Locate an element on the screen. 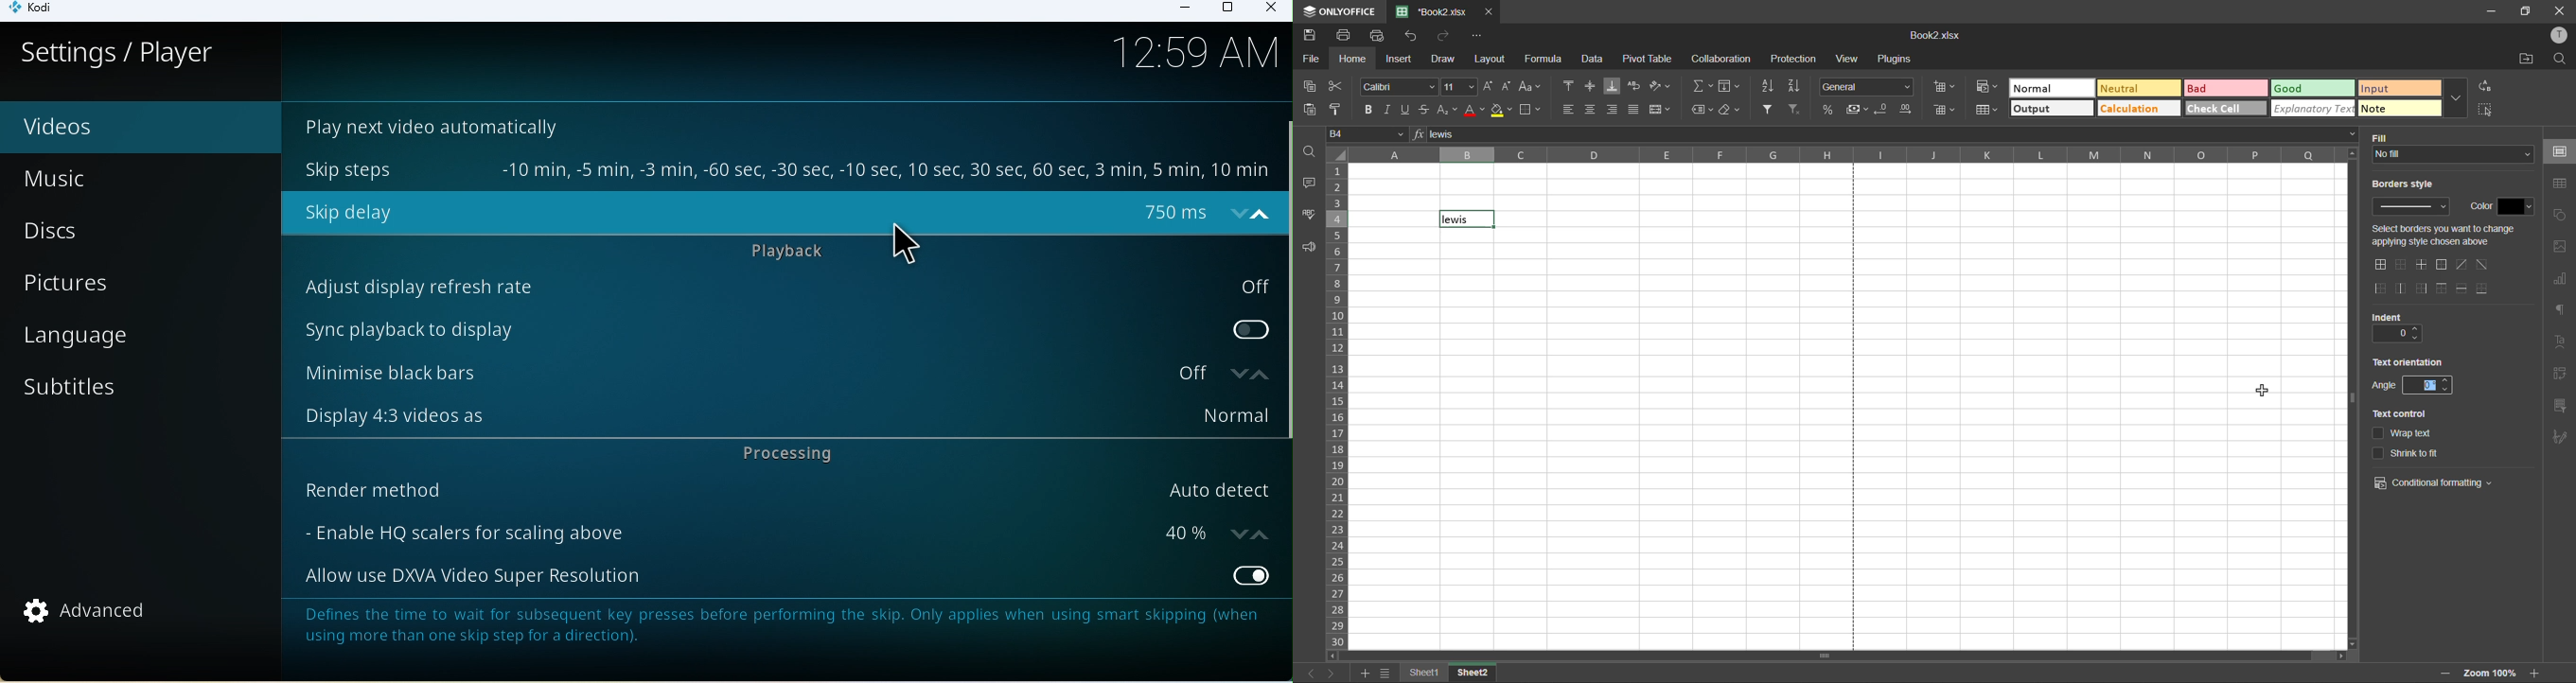 This screenshot has width=2576, height=700. increase/decrease is located at coordinates (1254, 531).